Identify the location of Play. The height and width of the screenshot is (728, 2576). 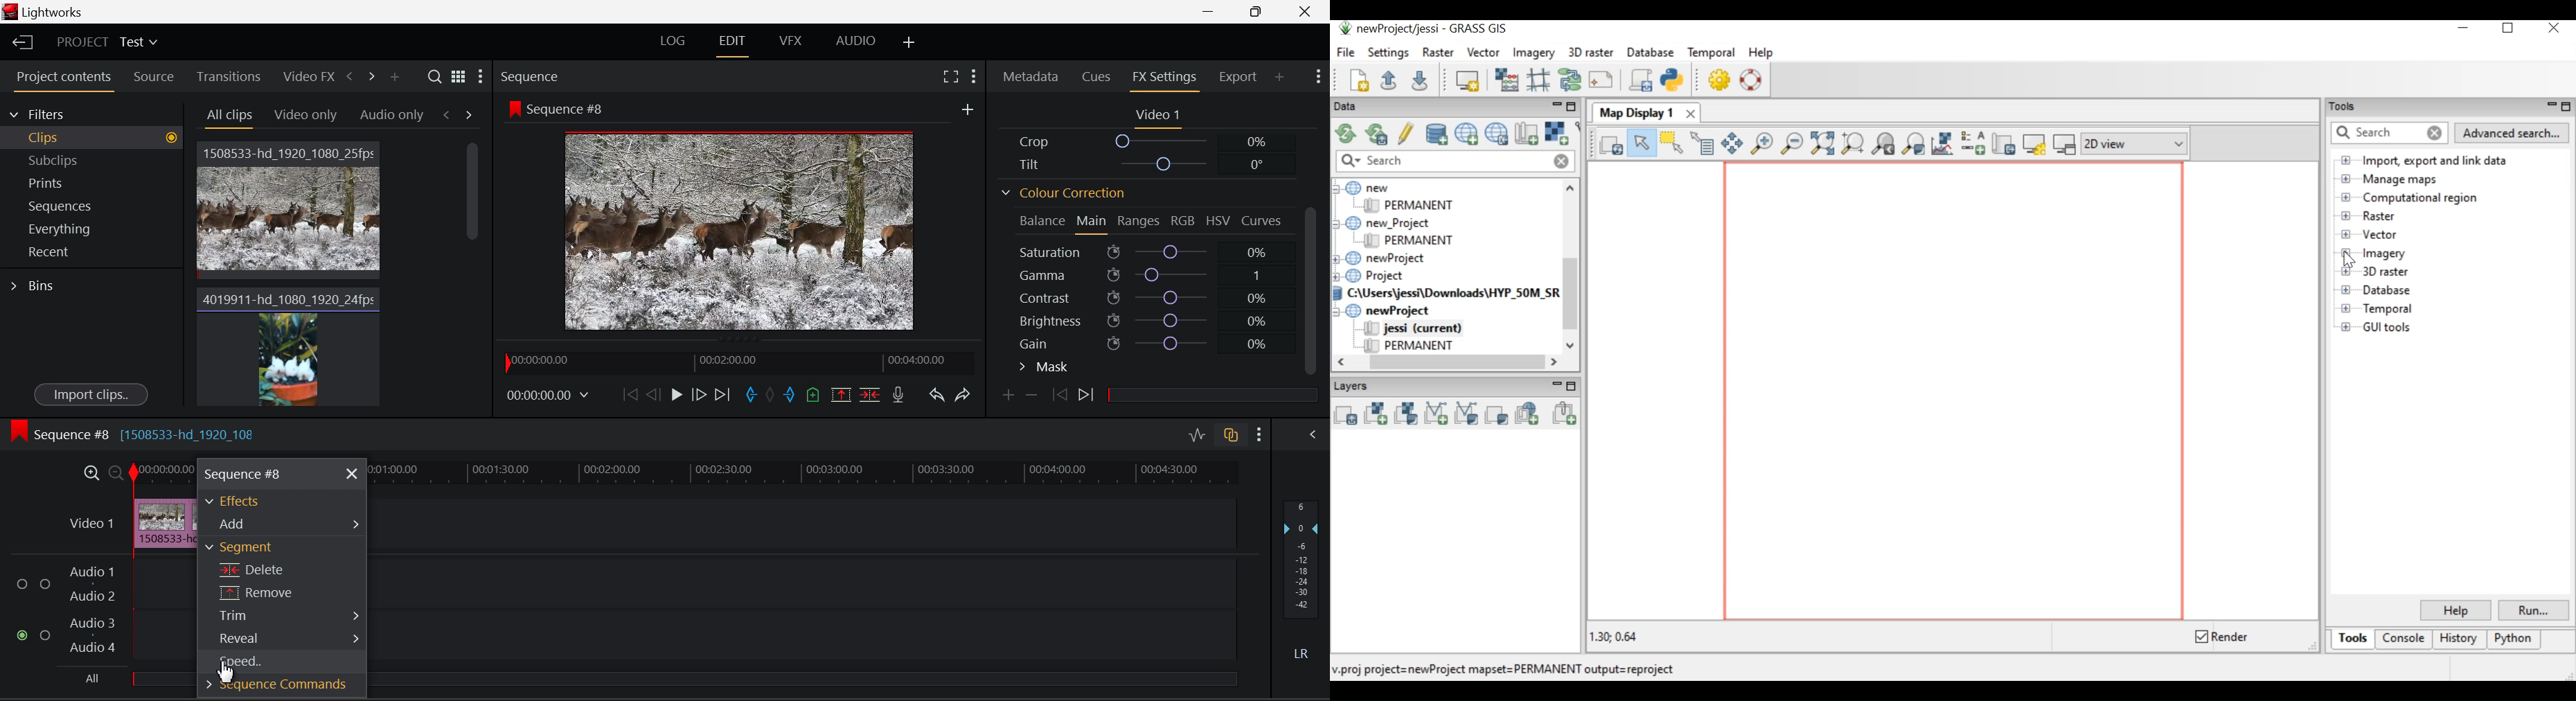
(677, 396).